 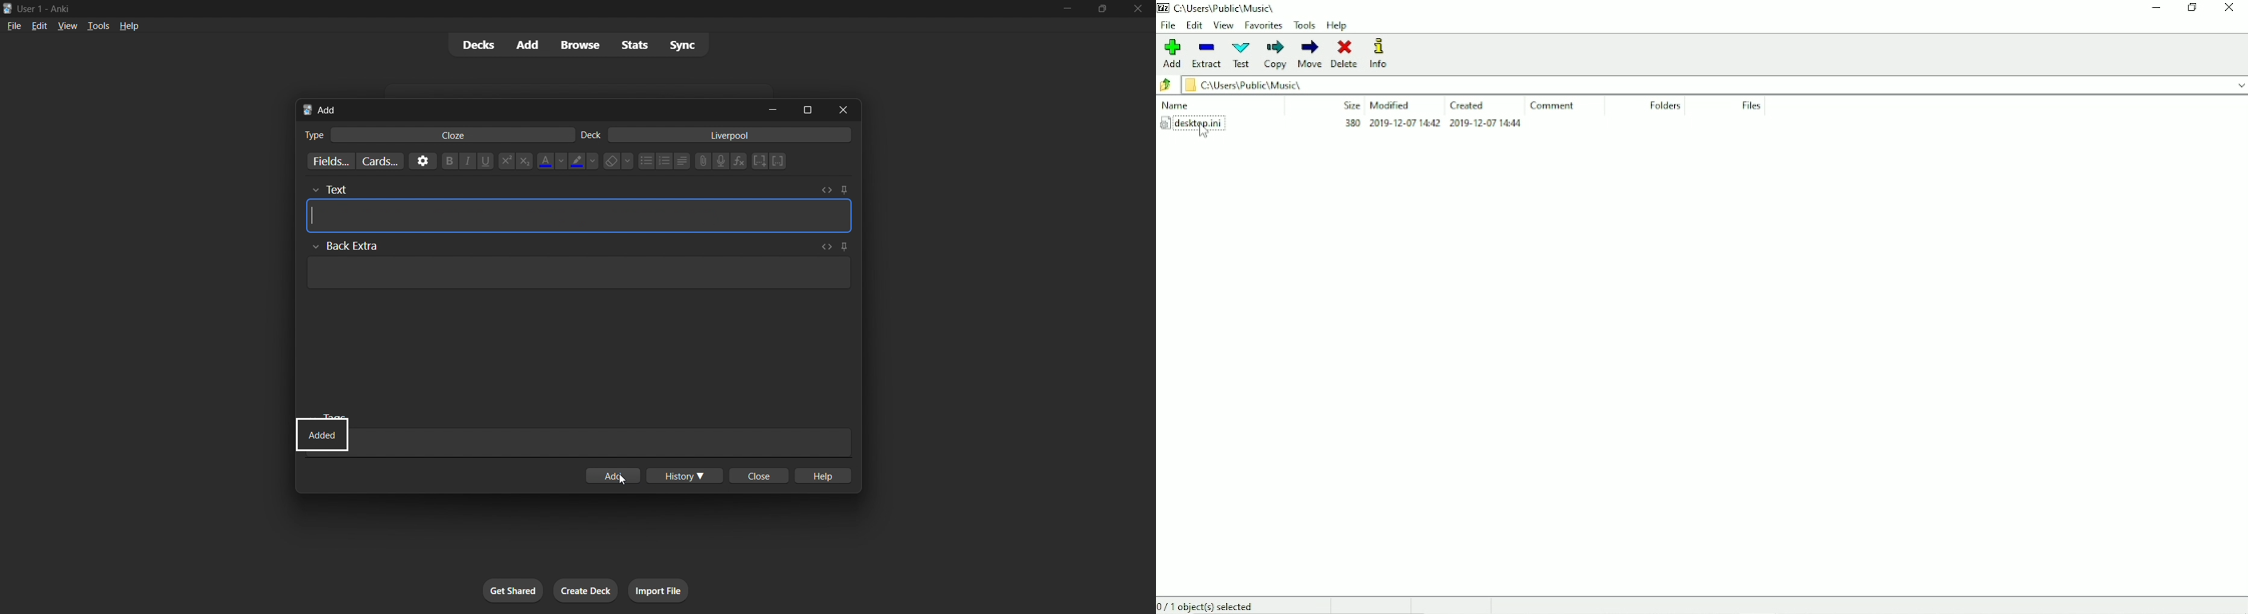 I want to click on Text, so click(x=358, y=187).